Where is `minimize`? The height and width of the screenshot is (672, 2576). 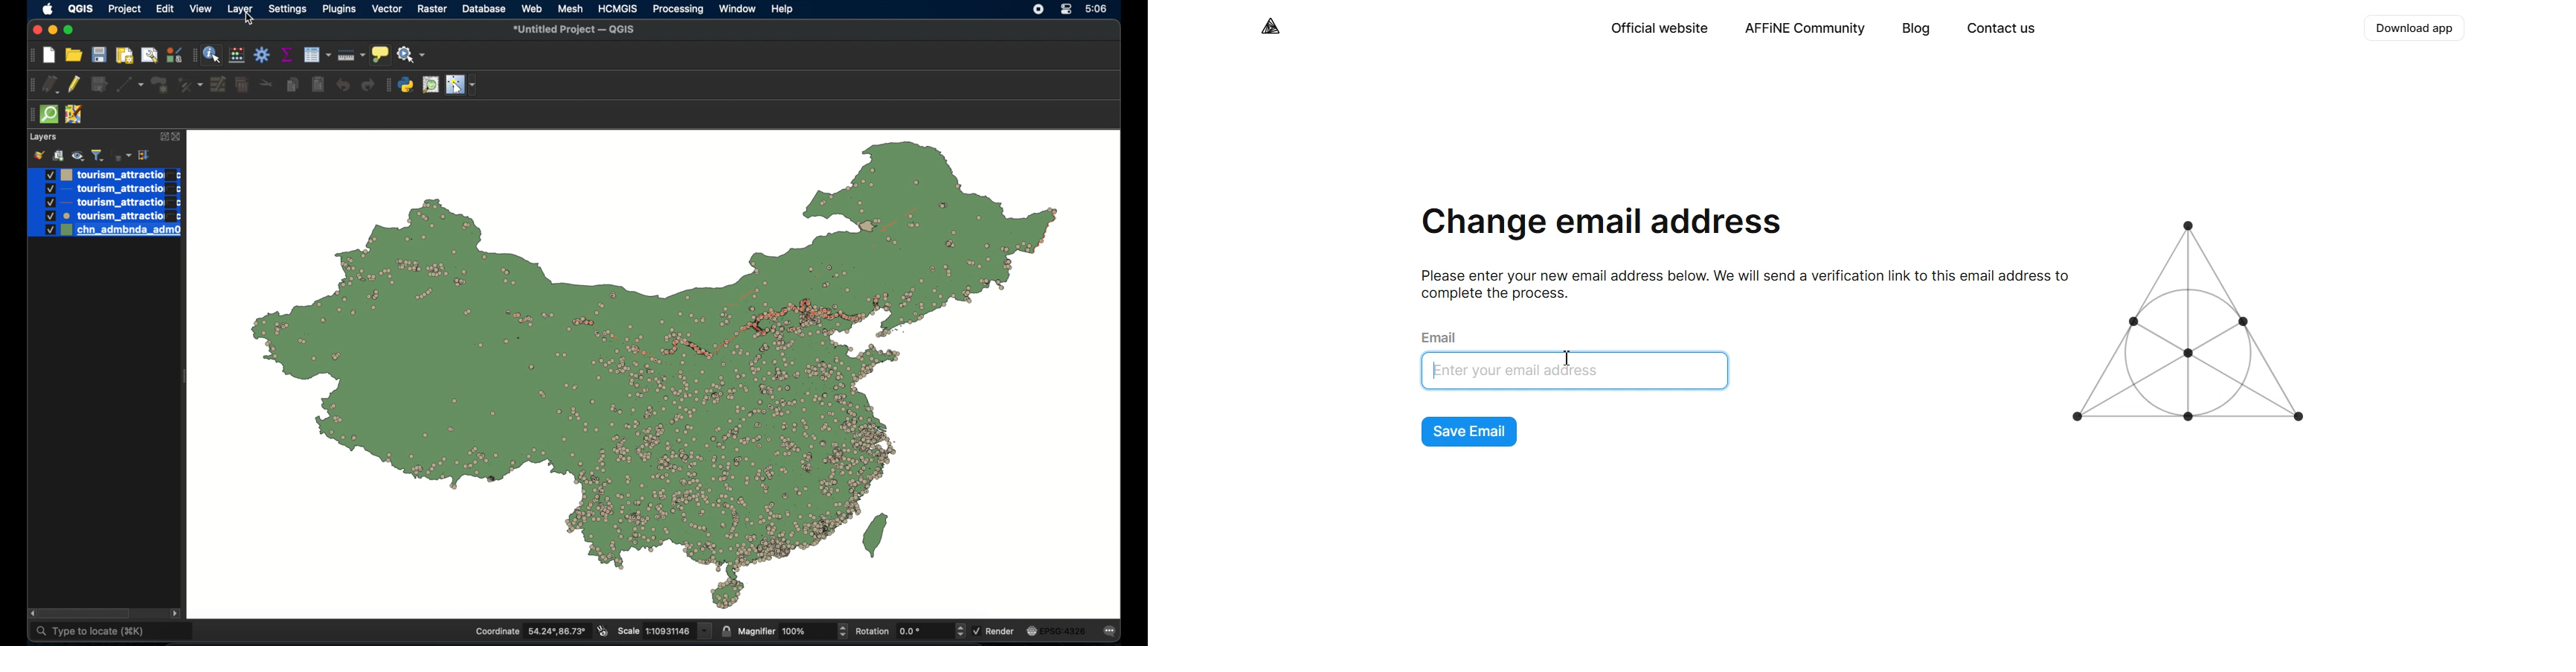 minimize is located at coordinates (53, 31).